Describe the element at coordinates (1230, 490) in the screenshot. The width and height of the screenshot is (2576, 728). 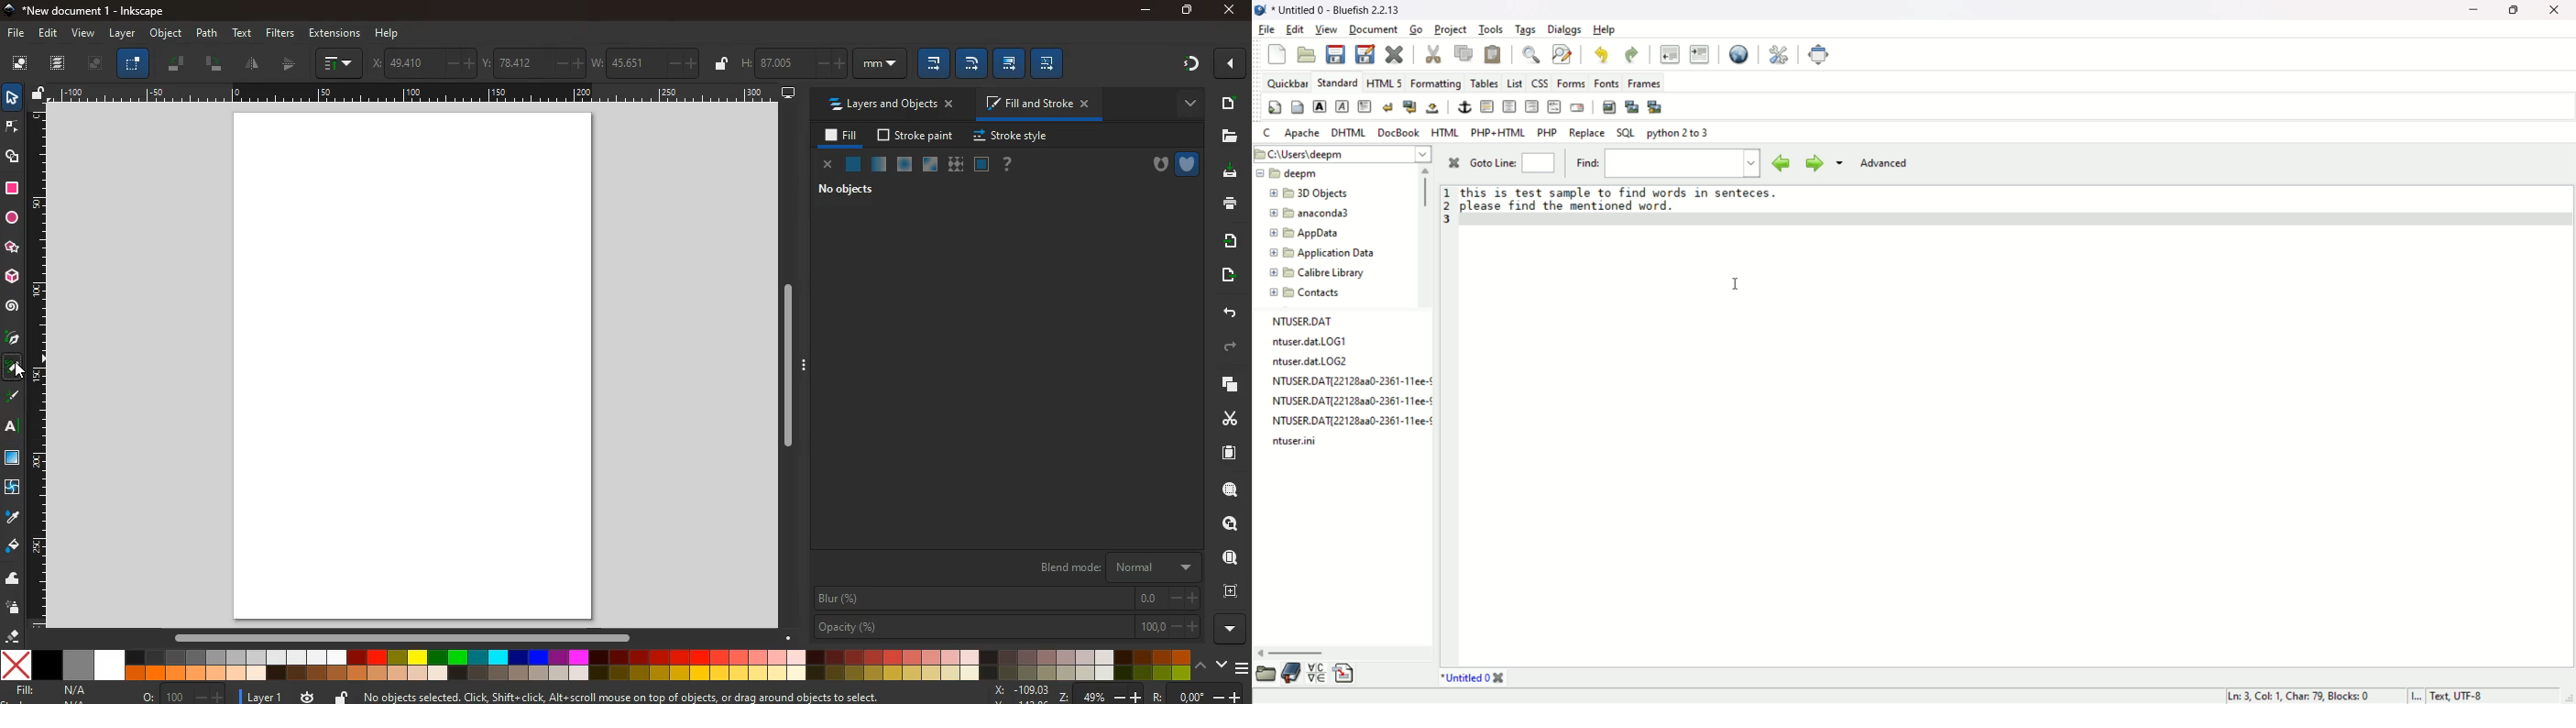
I see `find` at that location.